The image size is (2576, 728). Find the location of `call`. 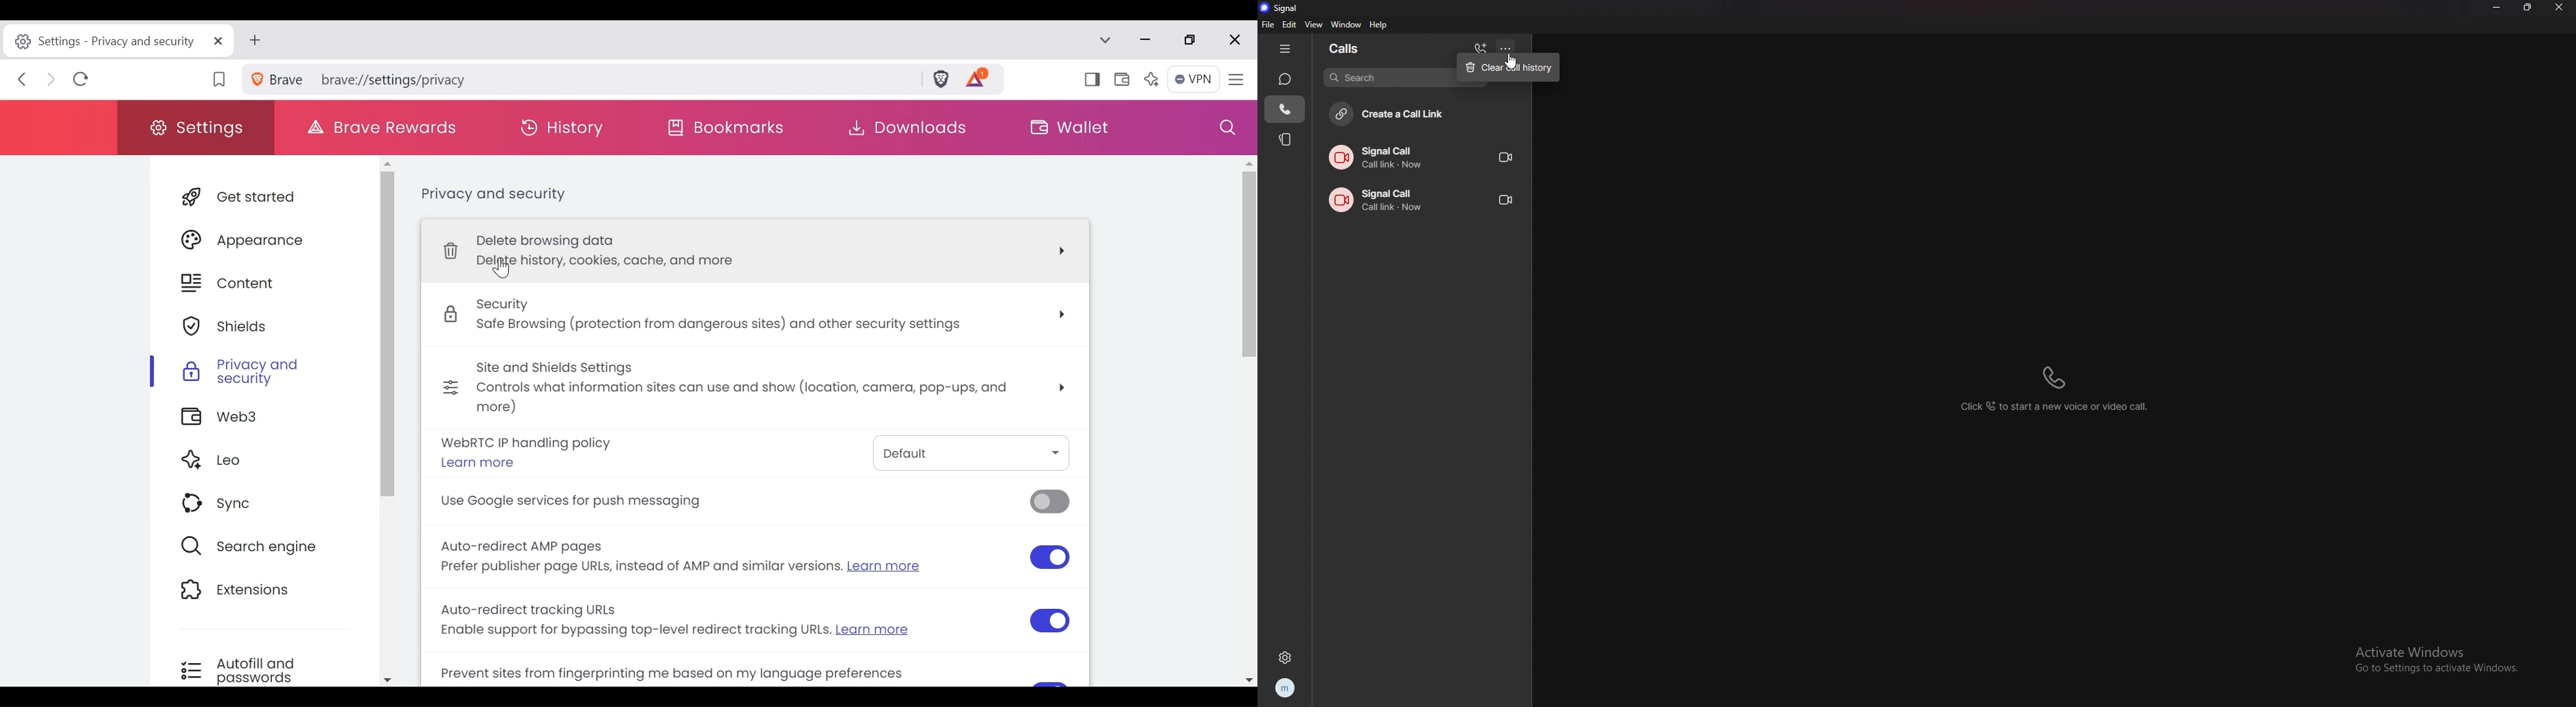

call is located at coordinates (1426, 157).